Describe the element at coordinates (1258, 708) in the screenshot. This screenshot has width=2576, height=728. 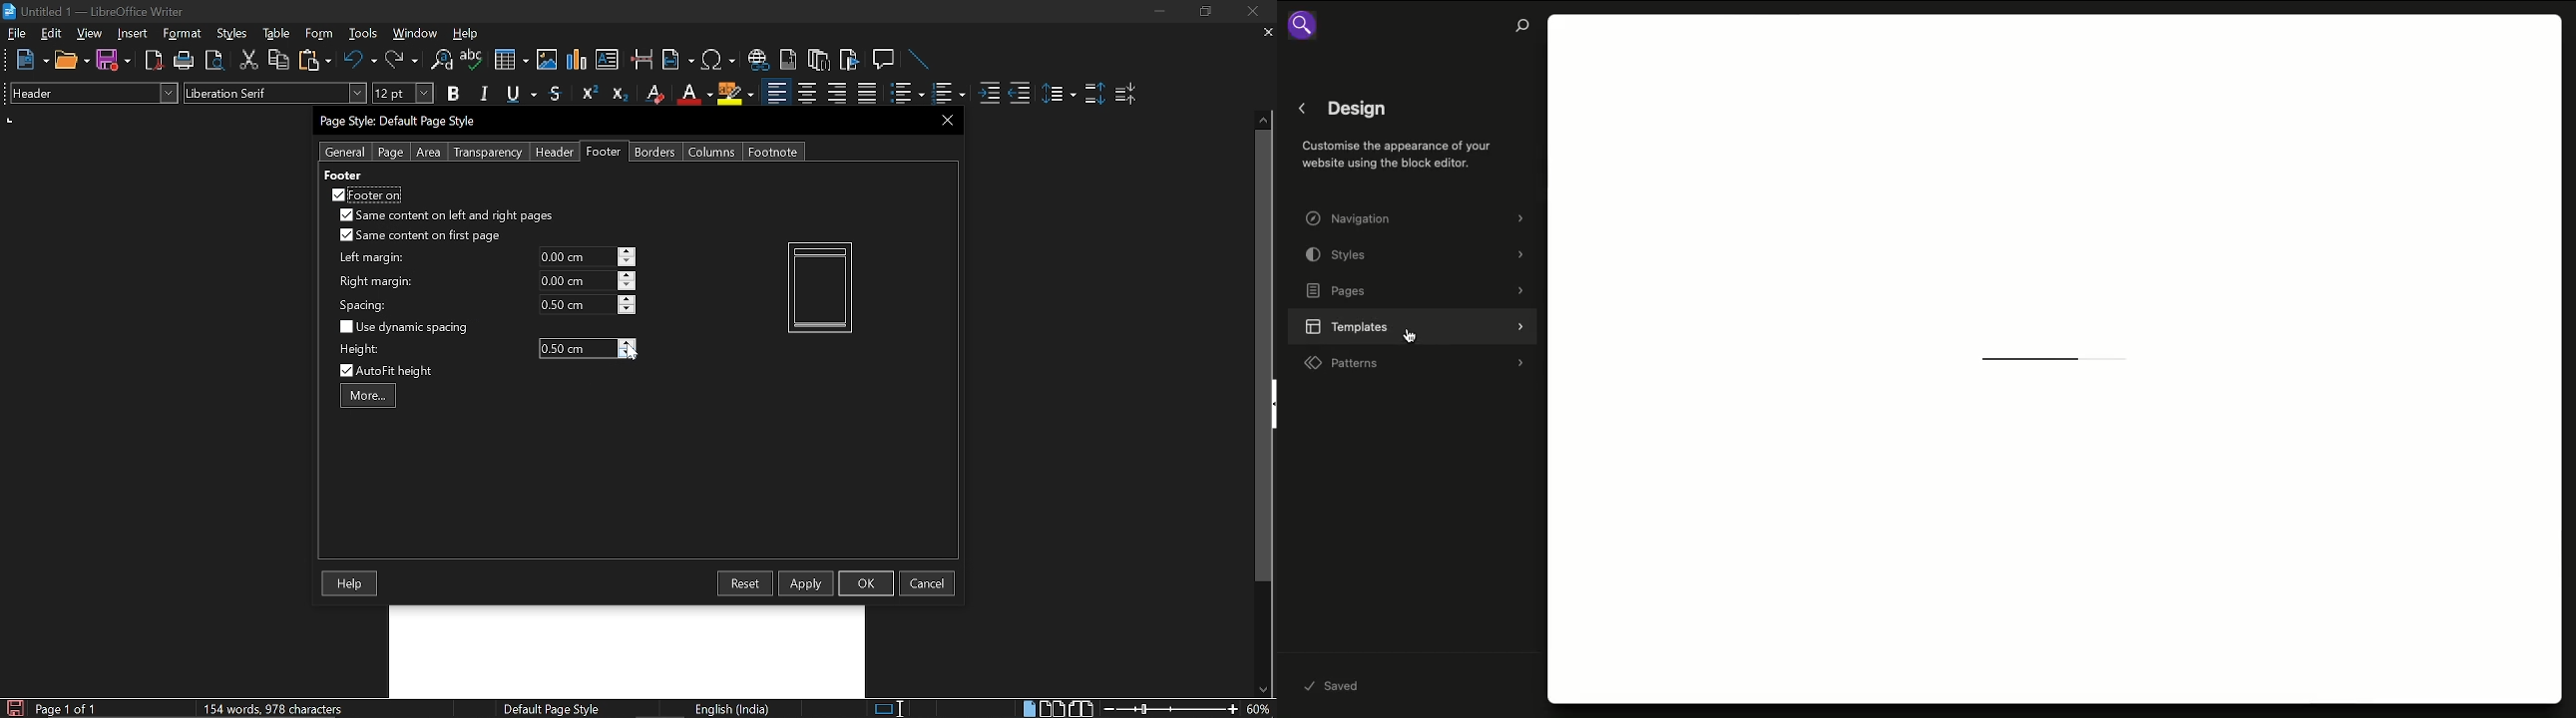
I see `Current zoom hey Cortana` at that location.